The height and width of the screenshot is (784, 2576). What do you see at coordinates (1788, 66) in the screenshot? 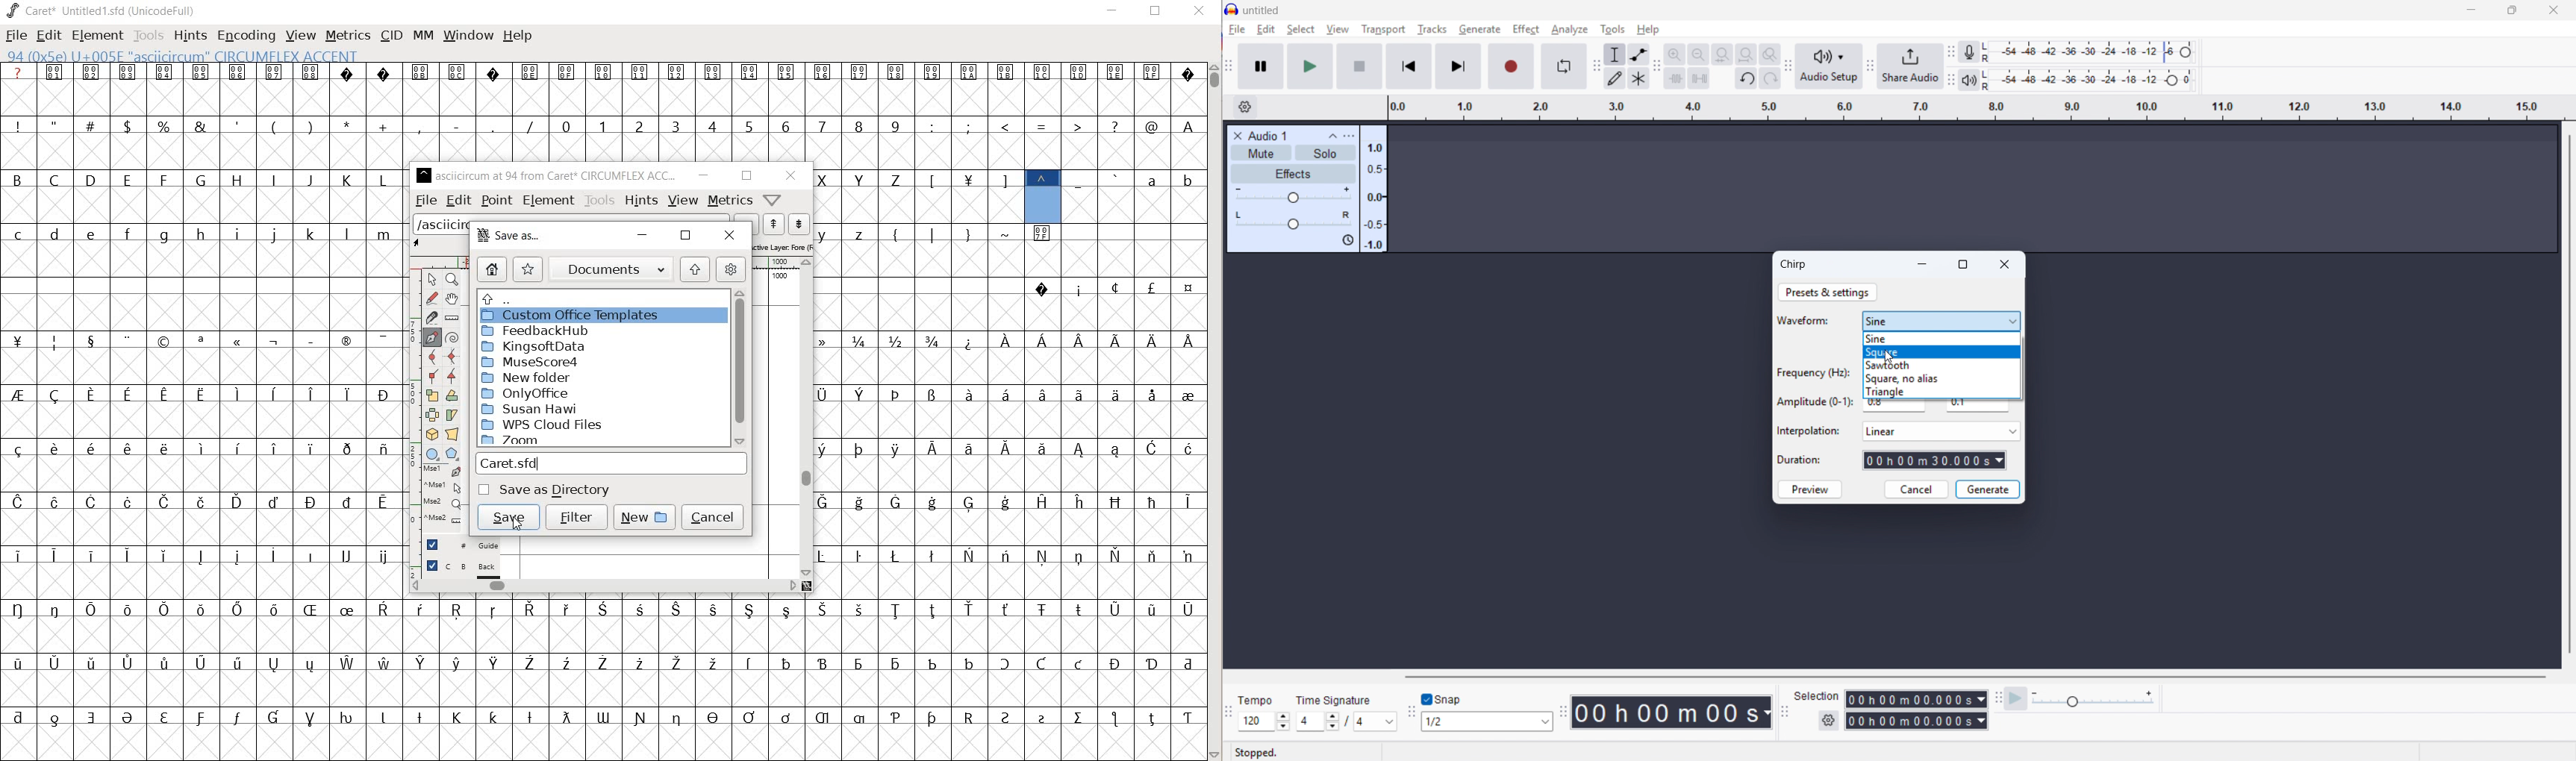
I see `Audio setup toolbar ` at bounding box center [1788, 66].